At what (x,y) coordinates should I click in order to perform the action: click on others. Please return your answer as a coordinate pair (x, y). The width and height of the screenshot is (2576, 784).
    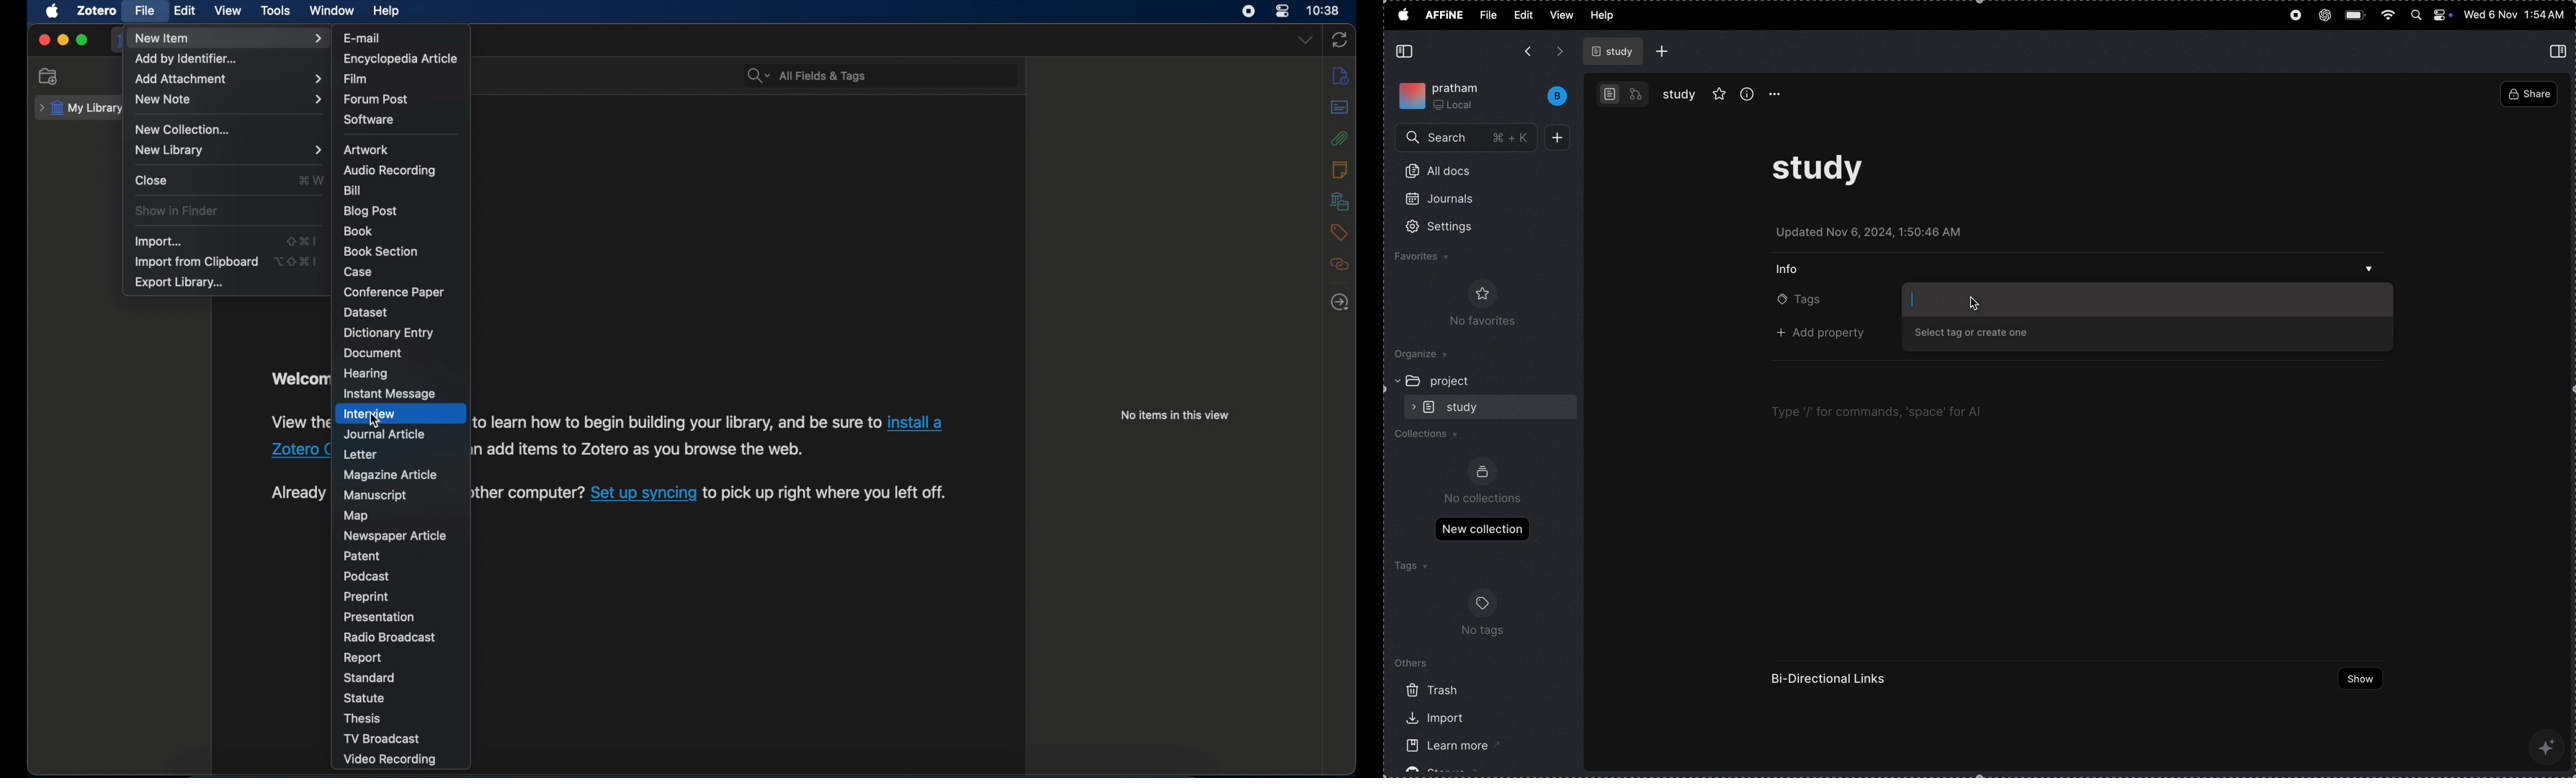
    Looking at the image, I should click on (1413, 662).